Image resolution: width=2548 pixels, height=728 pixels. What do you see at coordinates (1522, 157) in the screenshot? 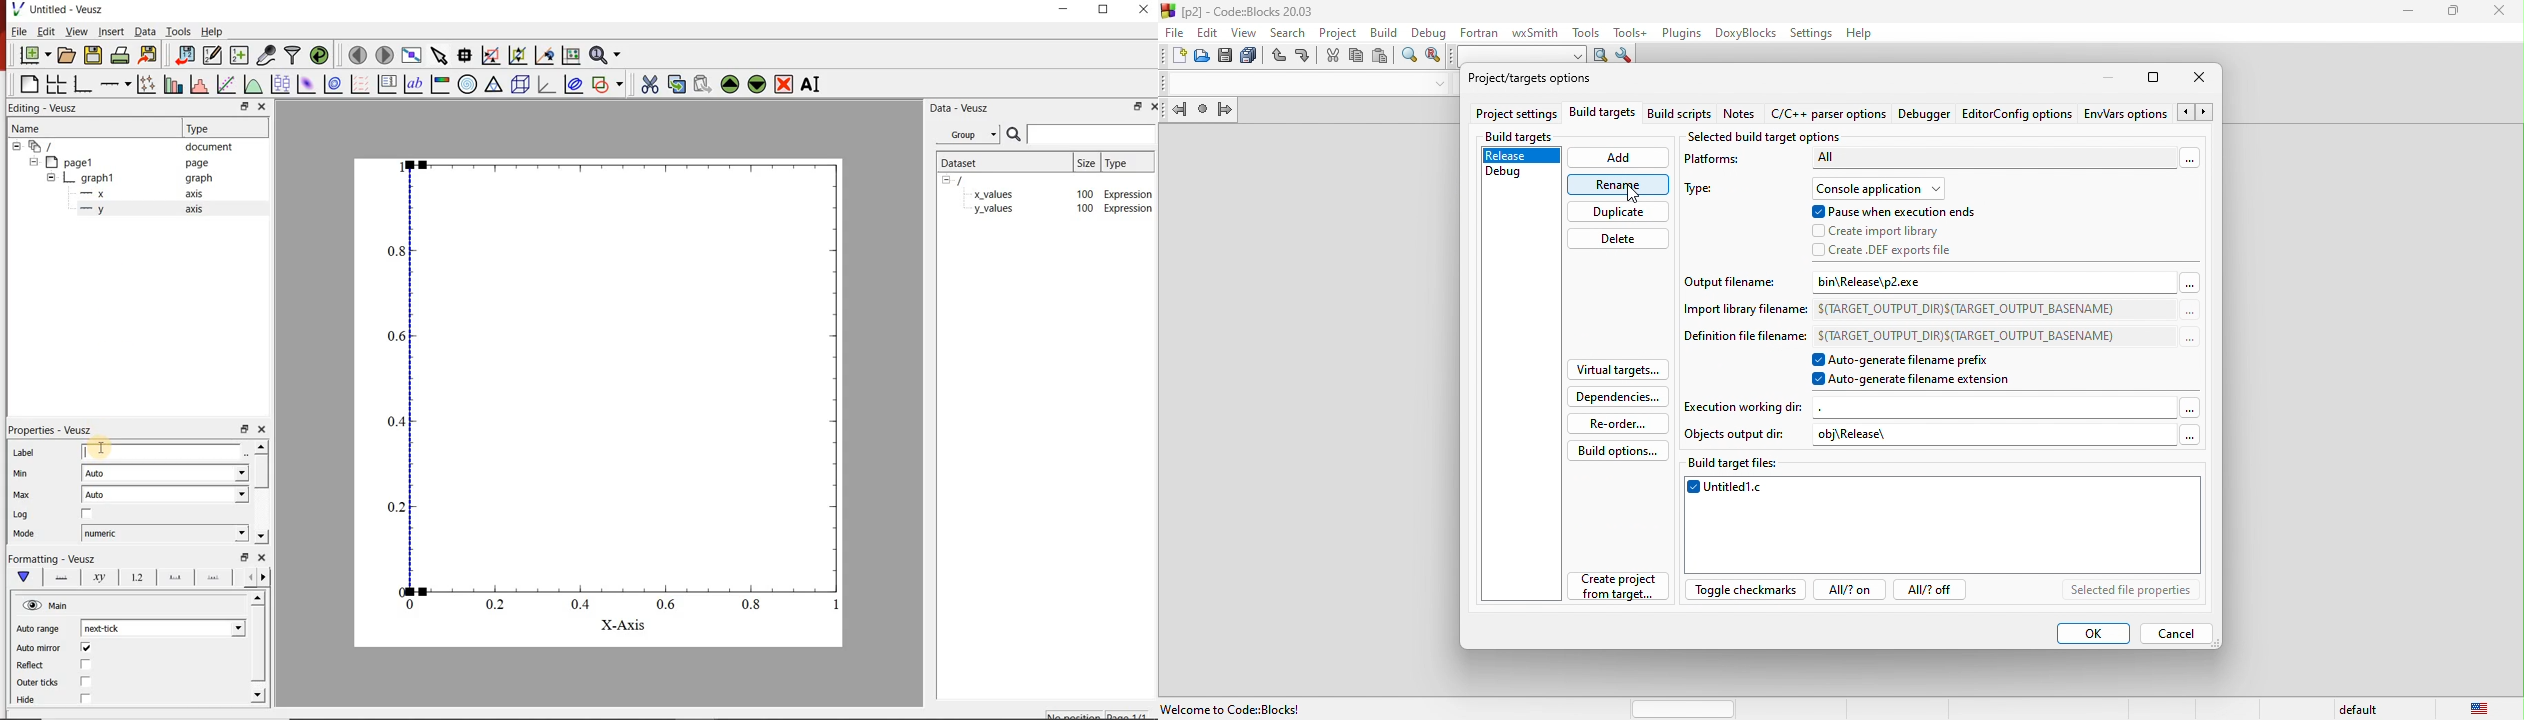
I see `release` at bounding box center [1522, 157].